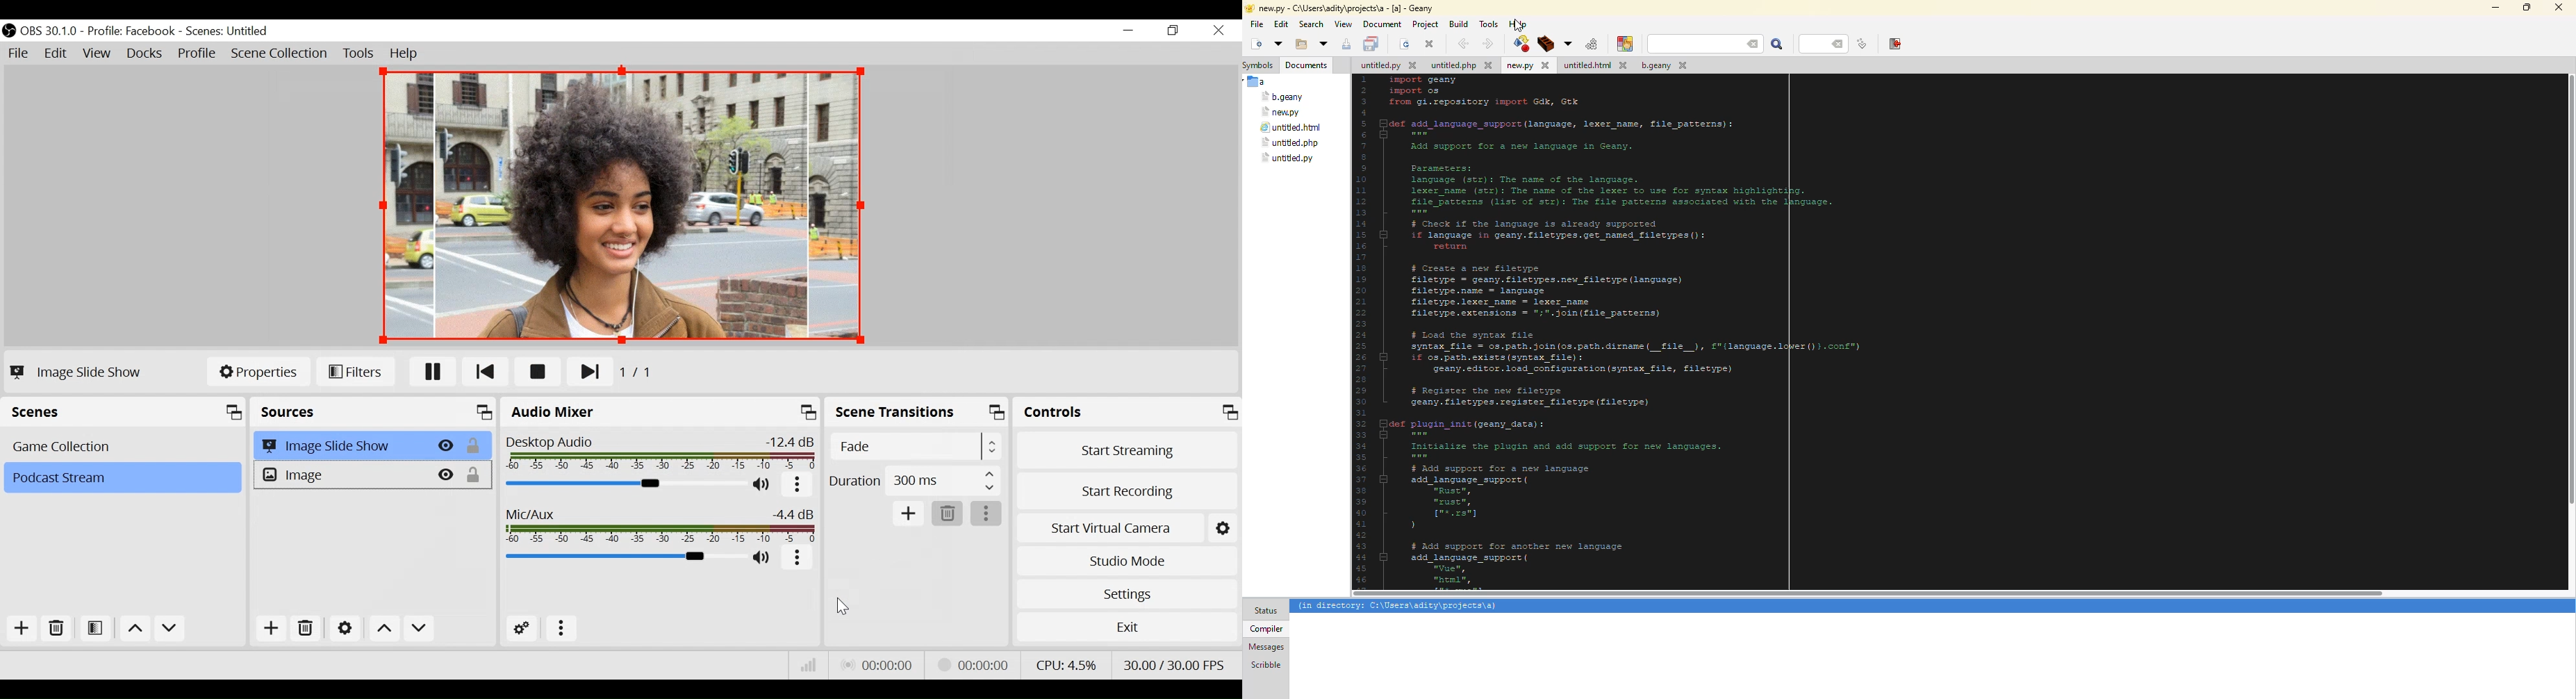  I want to click on Previous, so click(487, 371).